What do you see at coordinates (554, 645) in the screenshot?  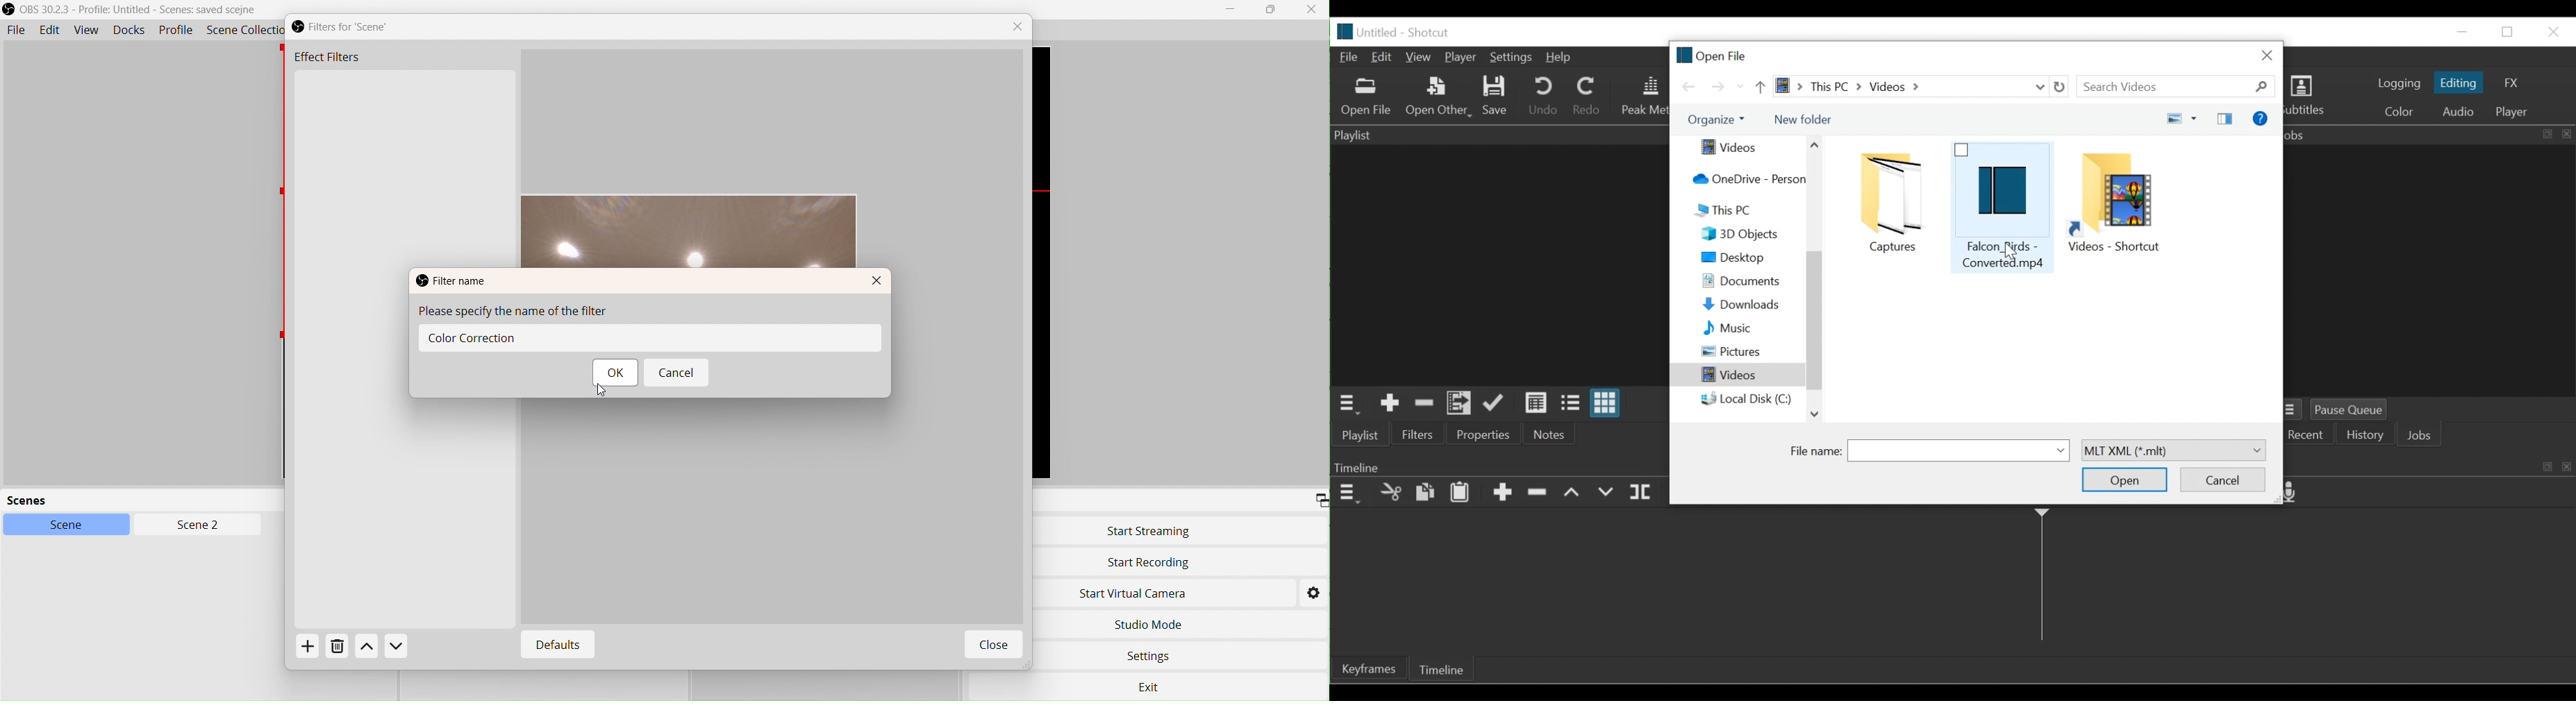 I see `Defaults` at bounding box center [554, 645].